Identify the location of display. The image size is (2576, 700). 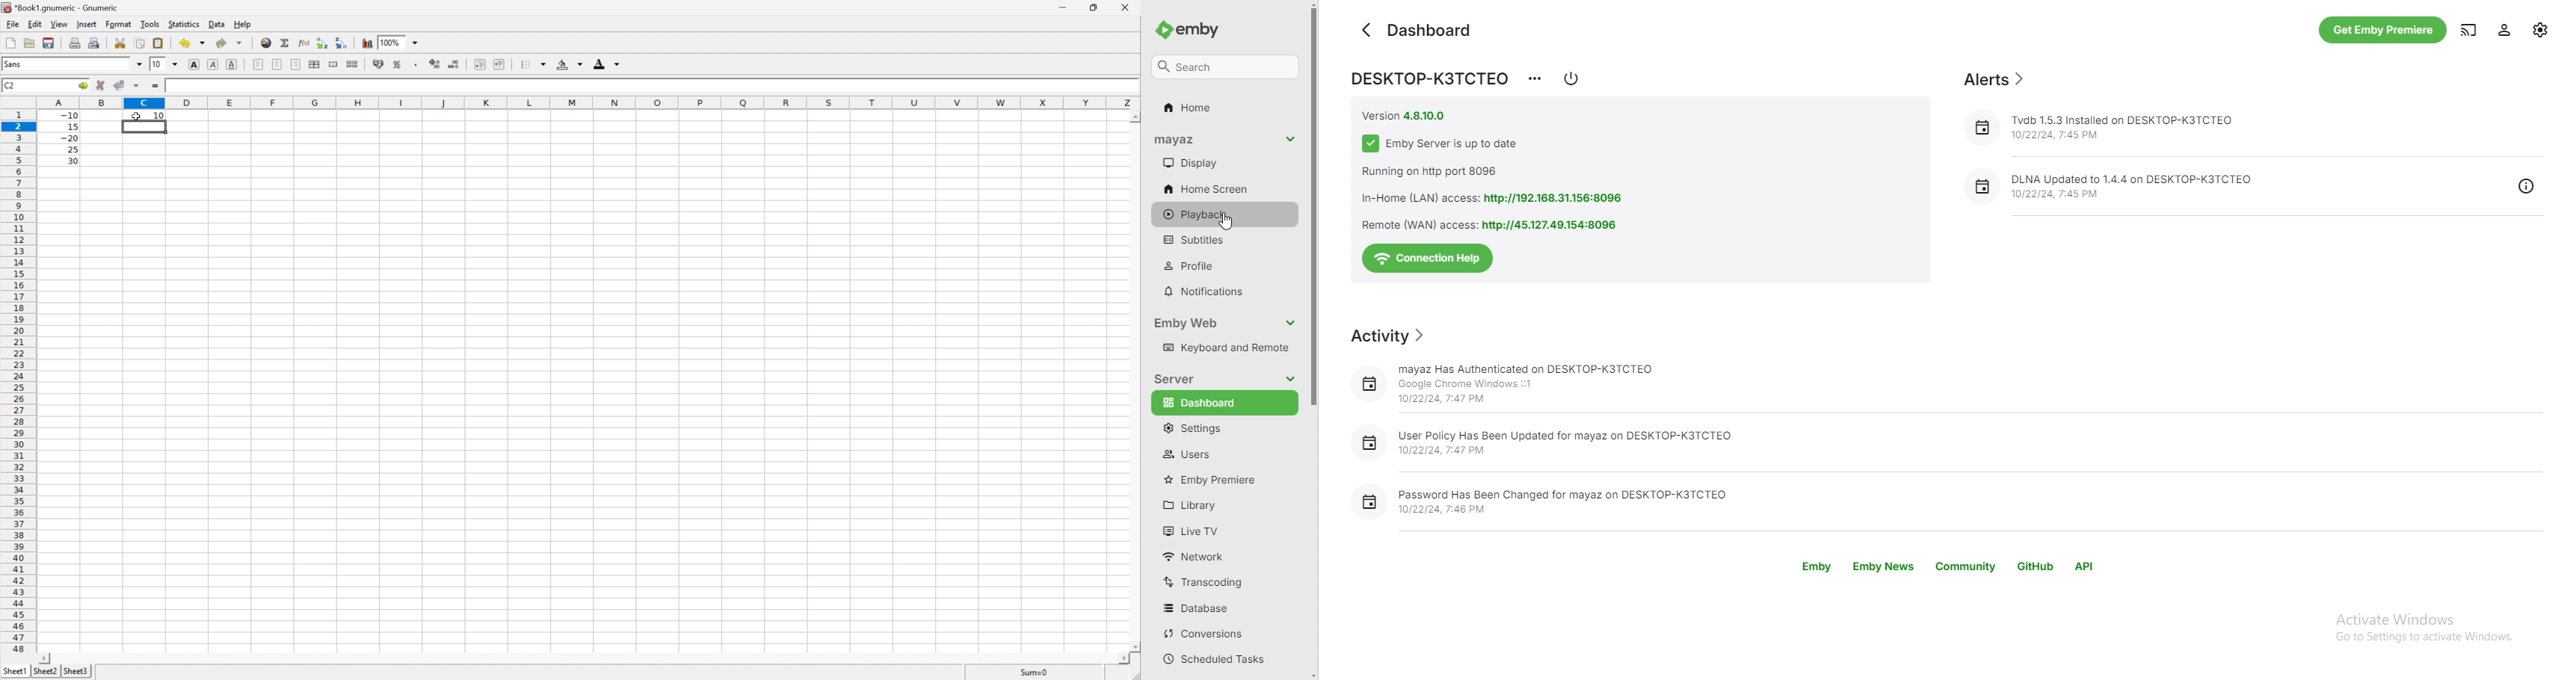
(1214, 163).